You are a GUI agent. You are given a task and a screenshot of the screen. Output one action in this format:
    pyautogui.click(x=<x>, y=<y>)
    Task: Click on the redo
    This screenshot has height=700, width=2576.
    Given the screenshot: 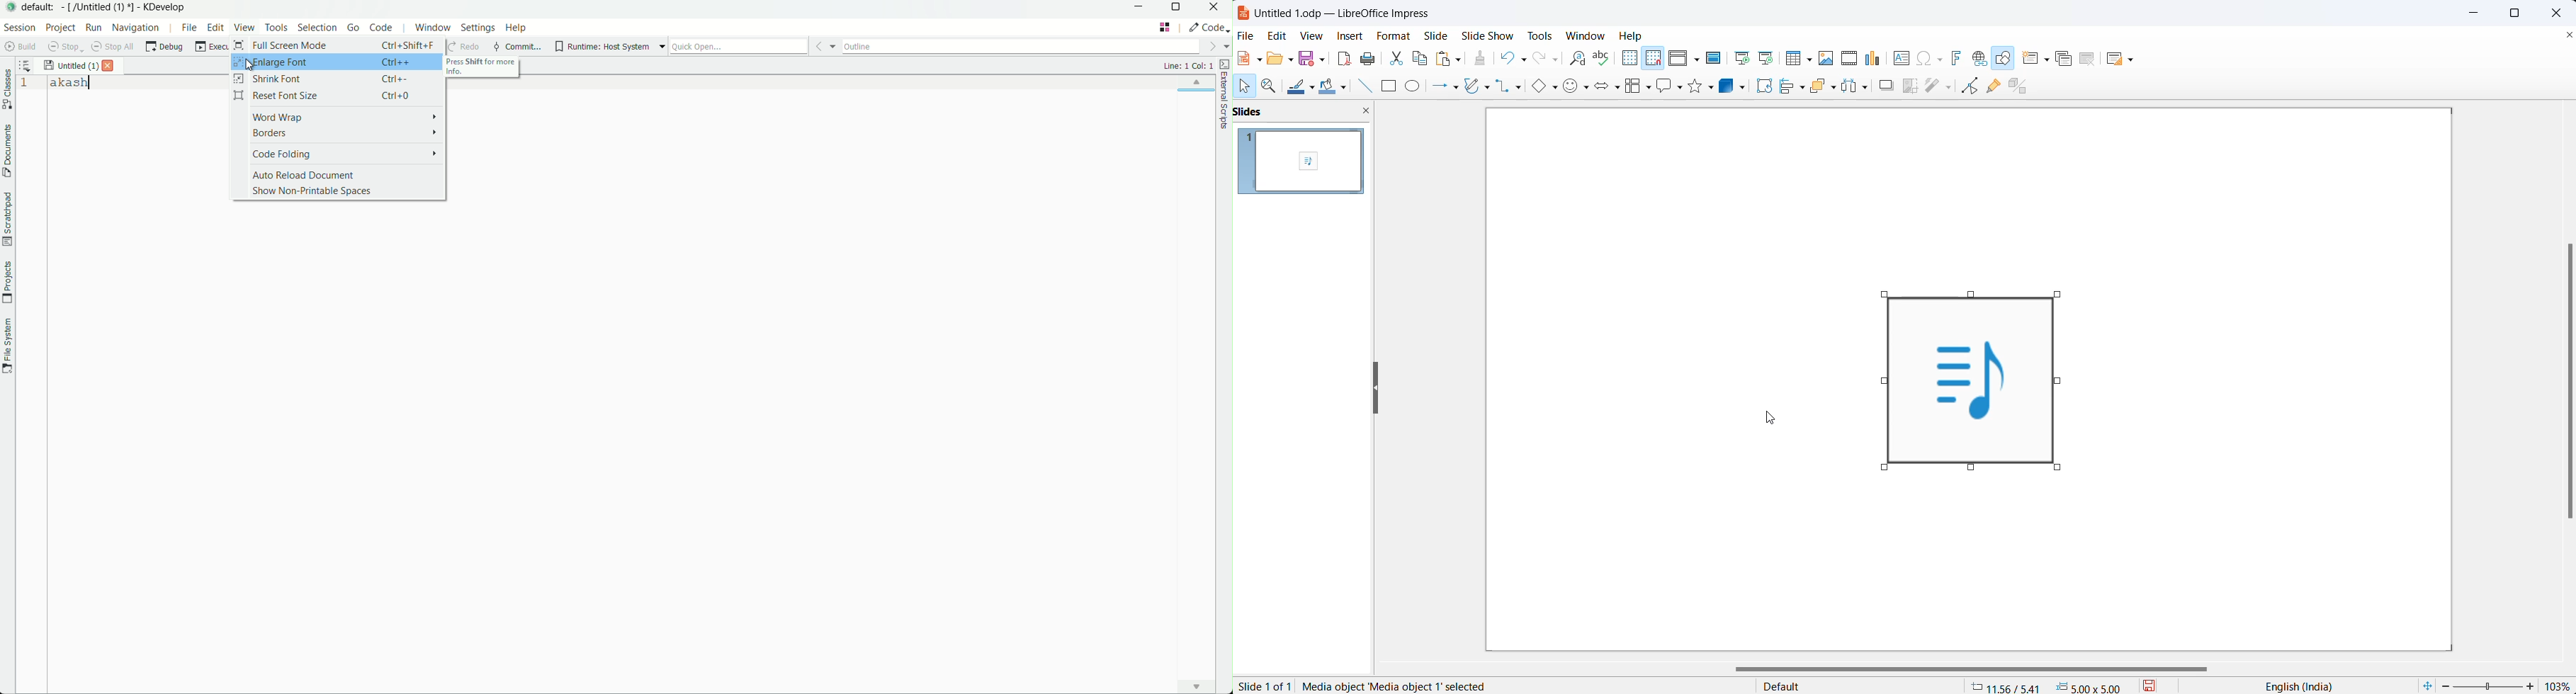 What is the action you would take?
    pyautogui.click(x=1542, y=60)
    